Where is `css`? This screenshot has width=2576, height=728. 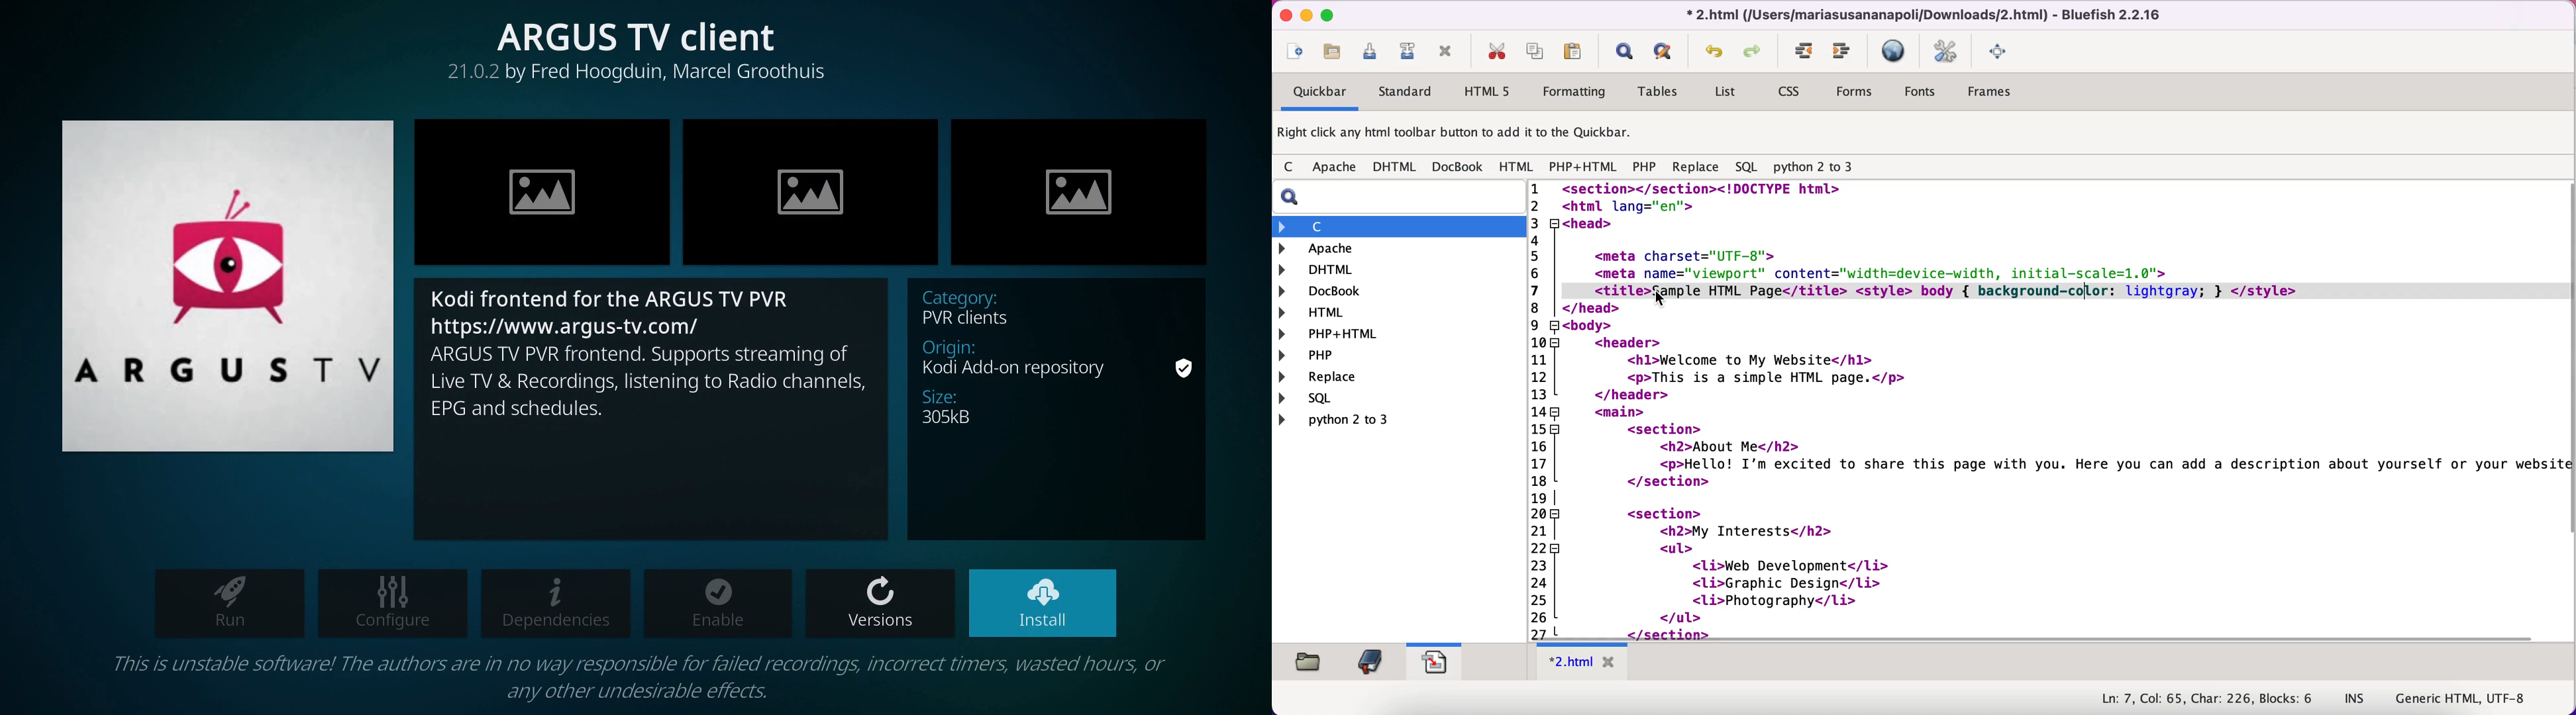
css is located at coordinates (1790, 93).